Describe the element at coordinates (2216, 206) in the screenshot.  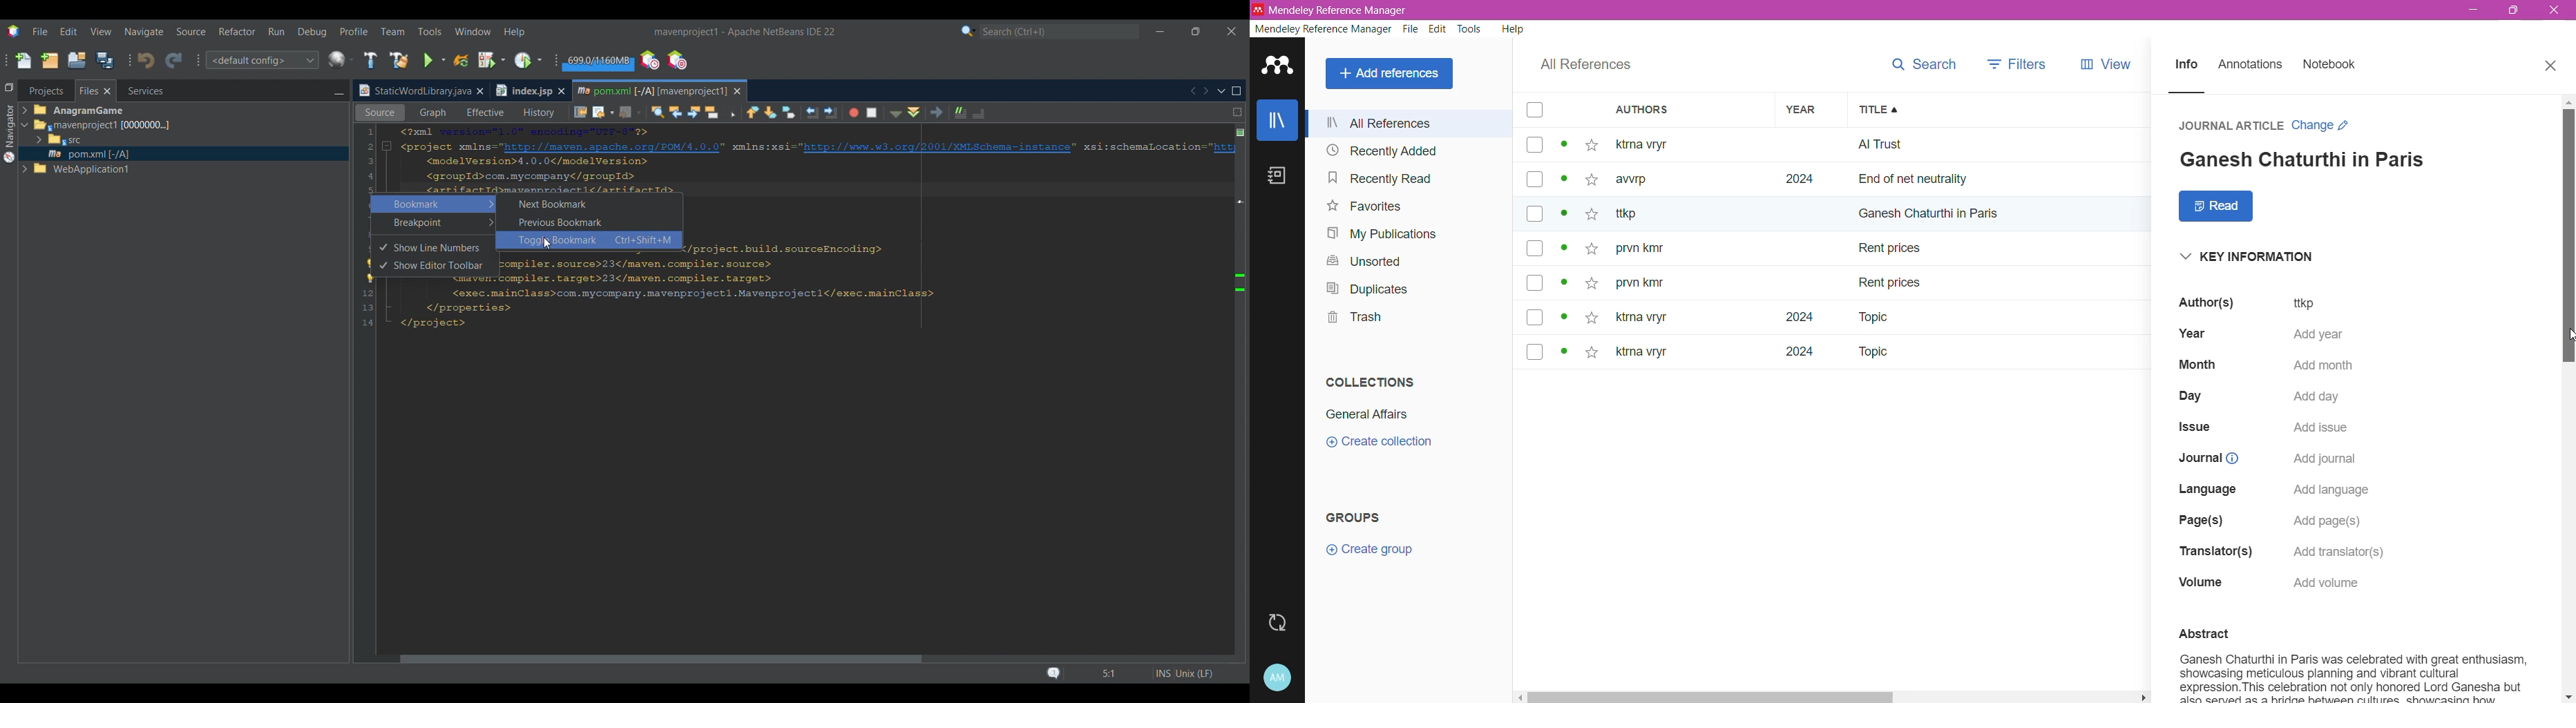
I see `Click to open reading mode` at that location.